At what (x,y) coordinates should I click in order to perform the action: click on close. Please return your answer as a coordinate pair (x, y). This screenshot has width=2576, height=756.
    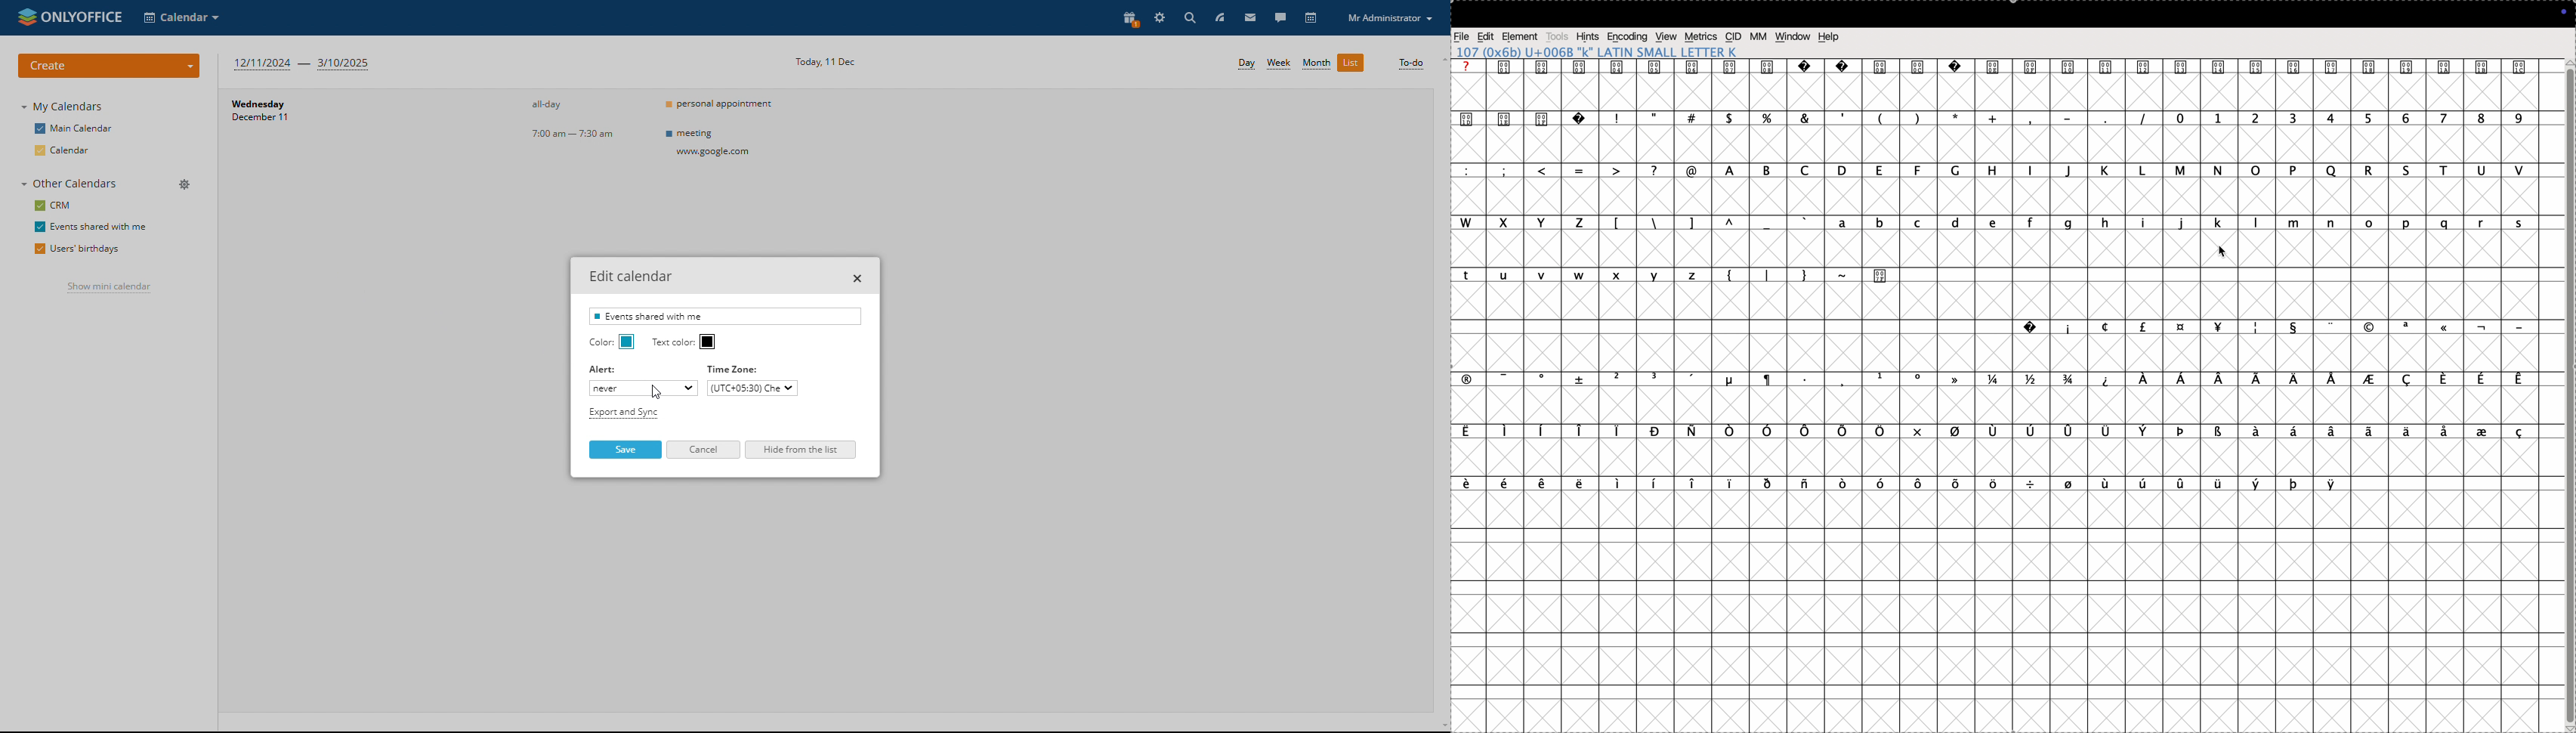
    Looking at the image, I should click on (858, 278).